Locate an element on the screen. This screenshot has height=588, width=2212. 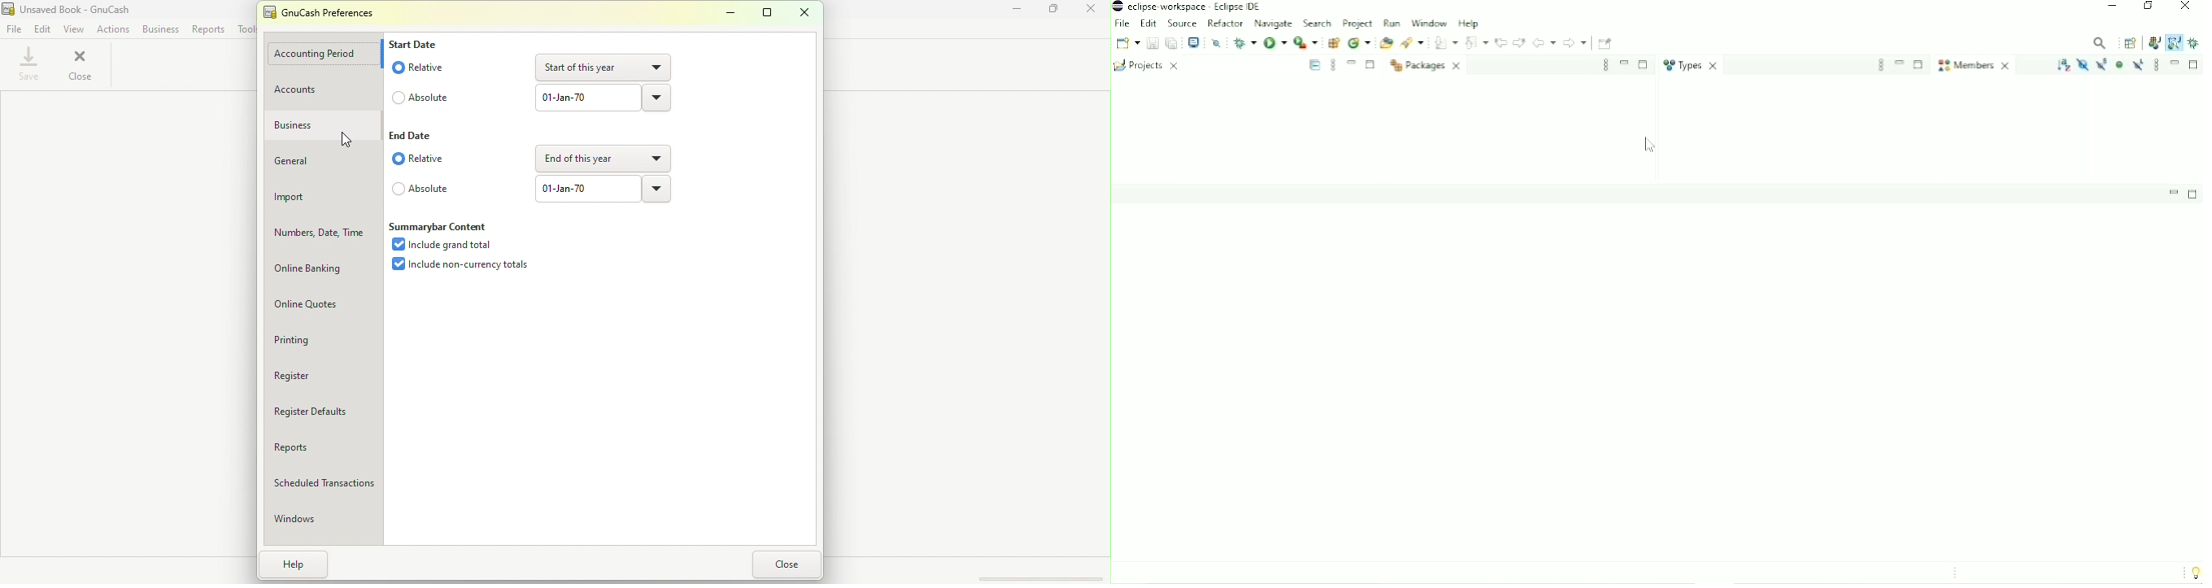
Drop down is located at coordinates (601, 159).